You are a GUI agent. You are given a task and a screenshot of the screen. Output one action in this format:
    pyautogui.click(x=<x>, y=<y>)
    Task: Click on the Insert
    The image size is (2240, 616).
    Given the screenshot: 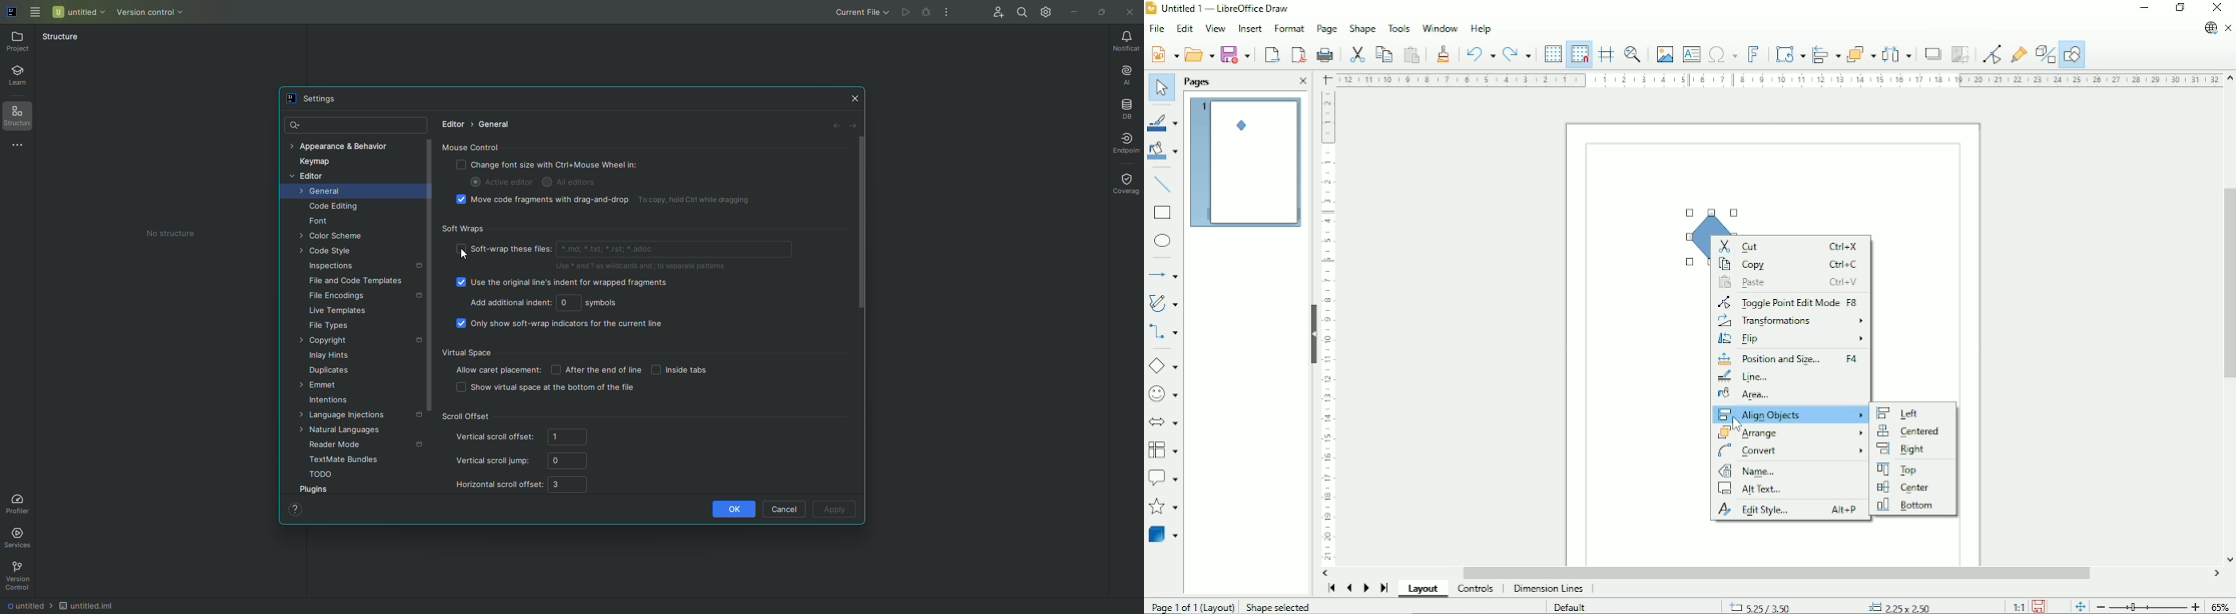 What is the action you would take?
    pyautogui.click(x=1251, y=28)
    